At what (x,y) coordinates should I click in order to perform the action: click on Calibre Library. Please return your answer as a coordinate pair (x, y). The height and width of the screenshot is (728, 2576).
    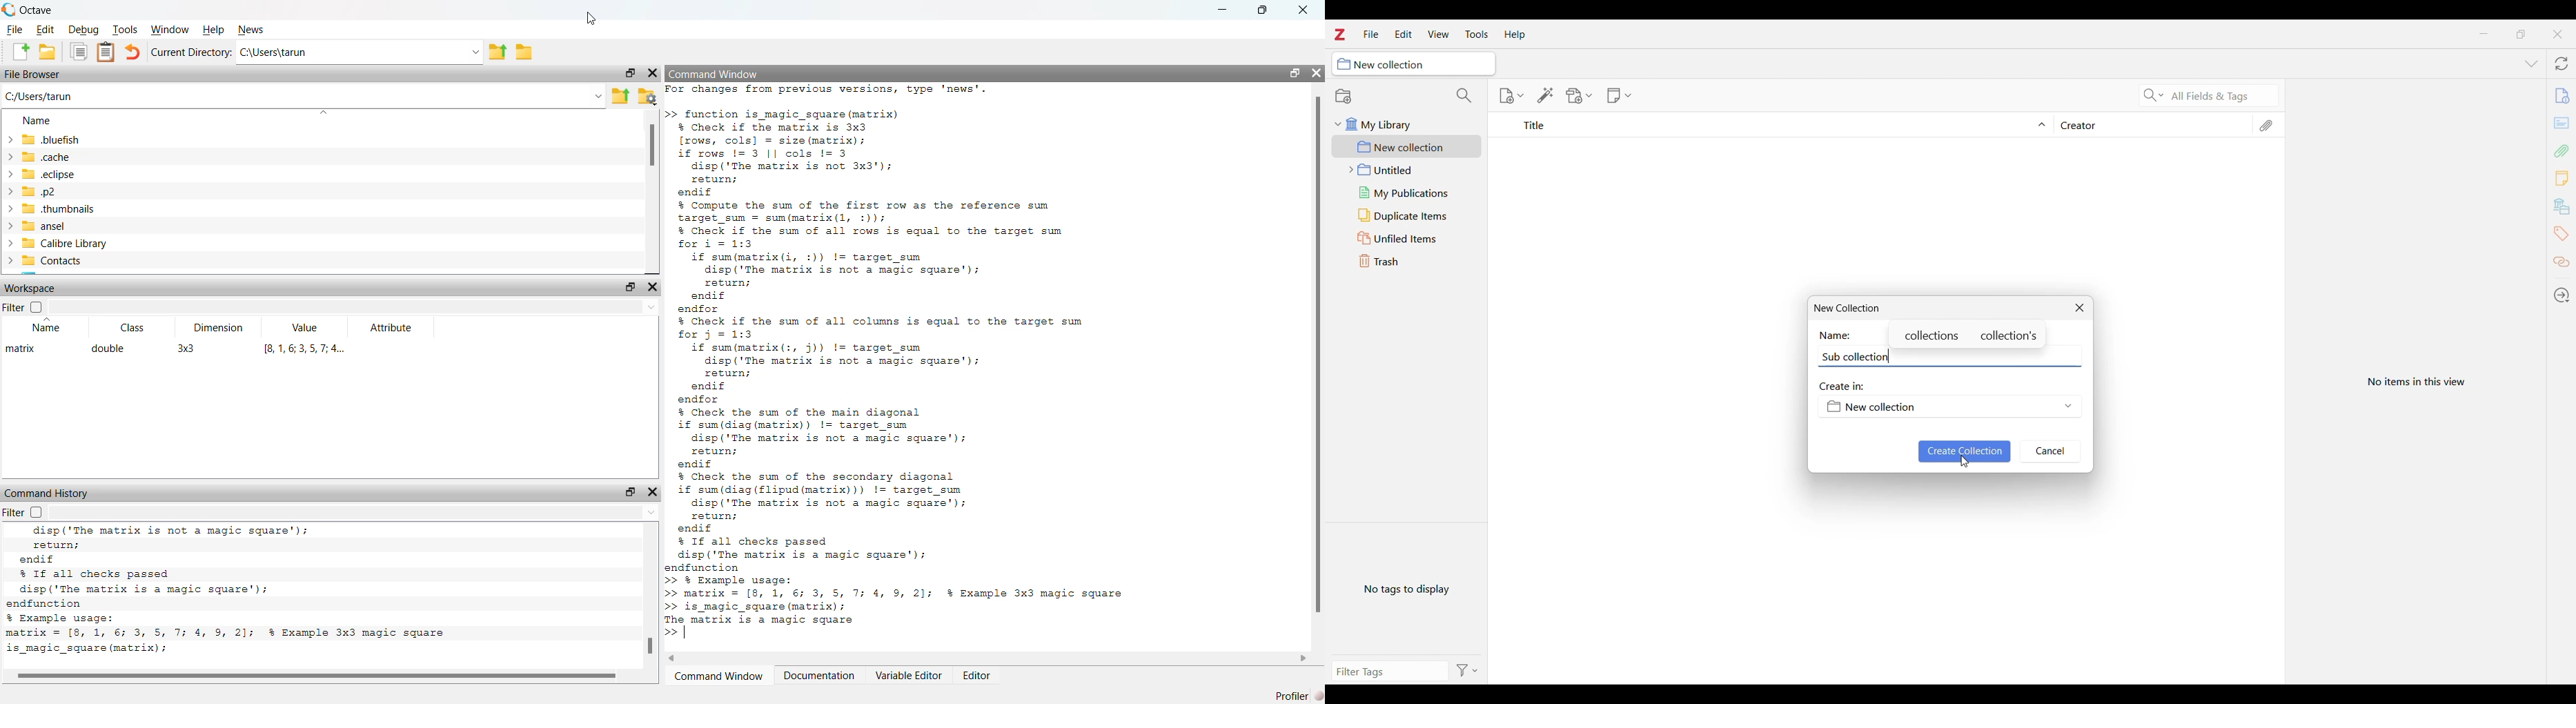
    Looking at the image, I should click on (55, 243).